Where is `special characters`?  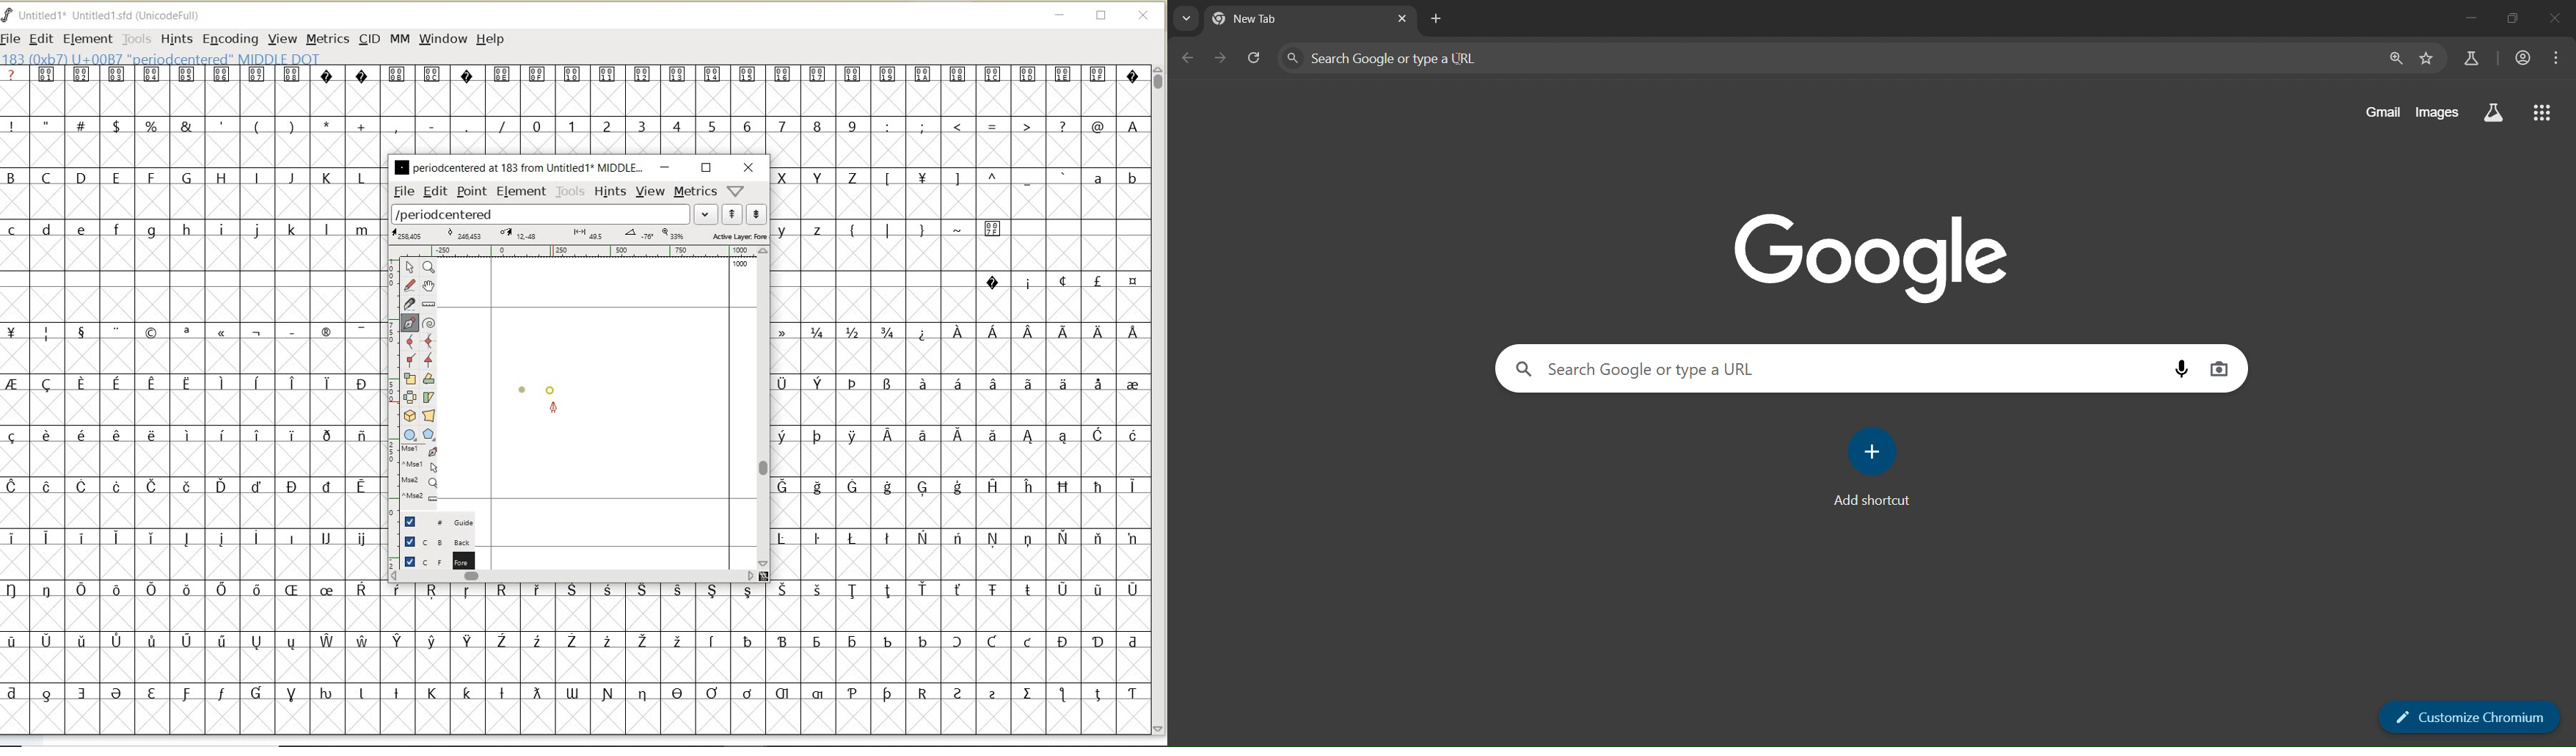
special characters is located at coordinates (1015, 127).